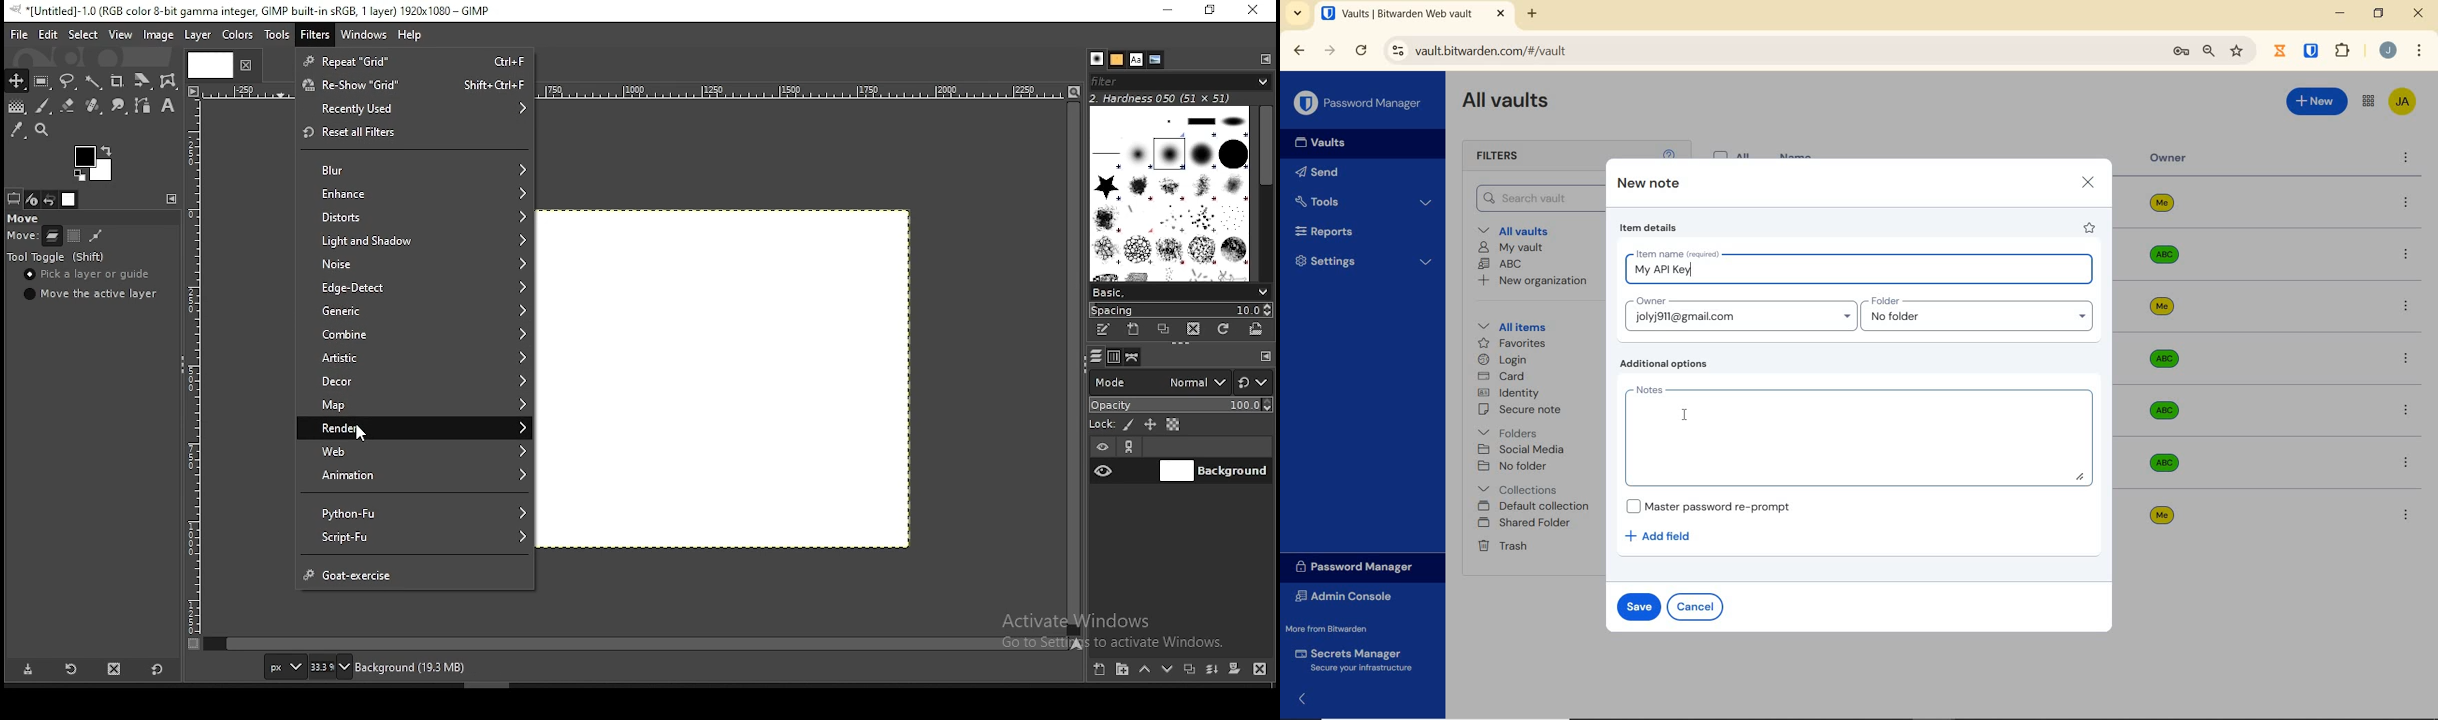 This screenshot has height=728, width=2464. What do you see at coordinates (416, 311) in the screenshot?
I see `generic` at bounding box center [416, 311].